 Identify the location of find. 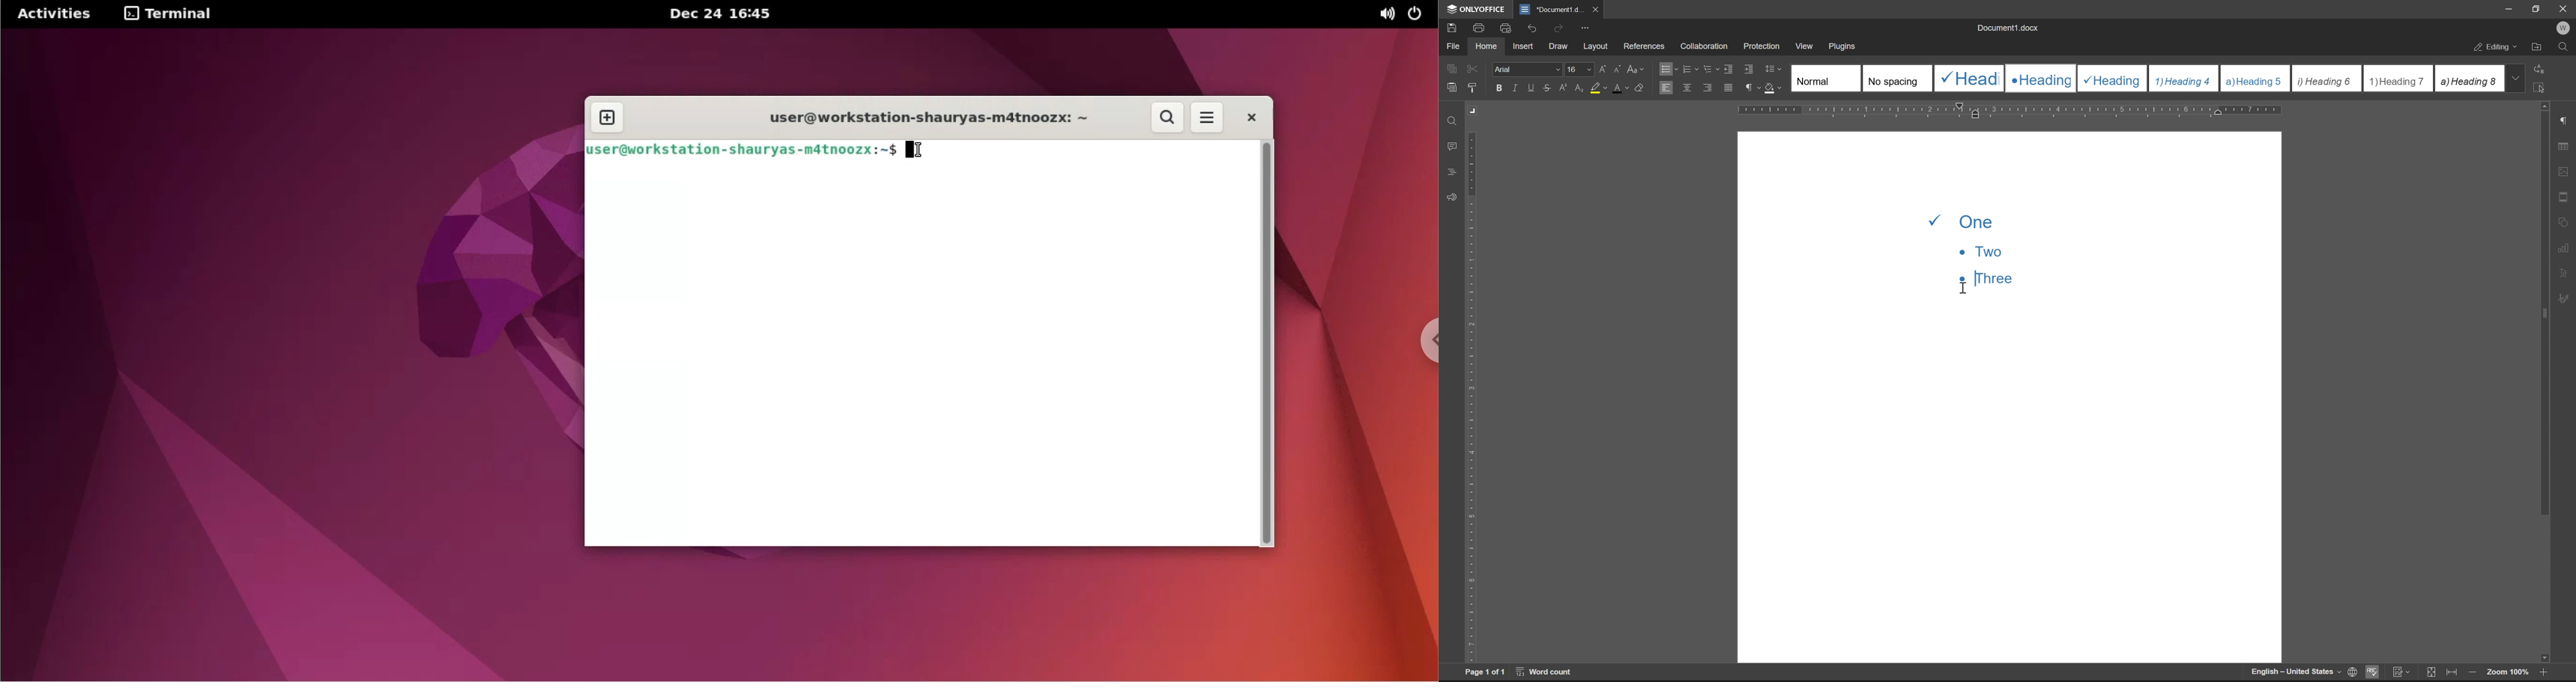
(2564, 47).